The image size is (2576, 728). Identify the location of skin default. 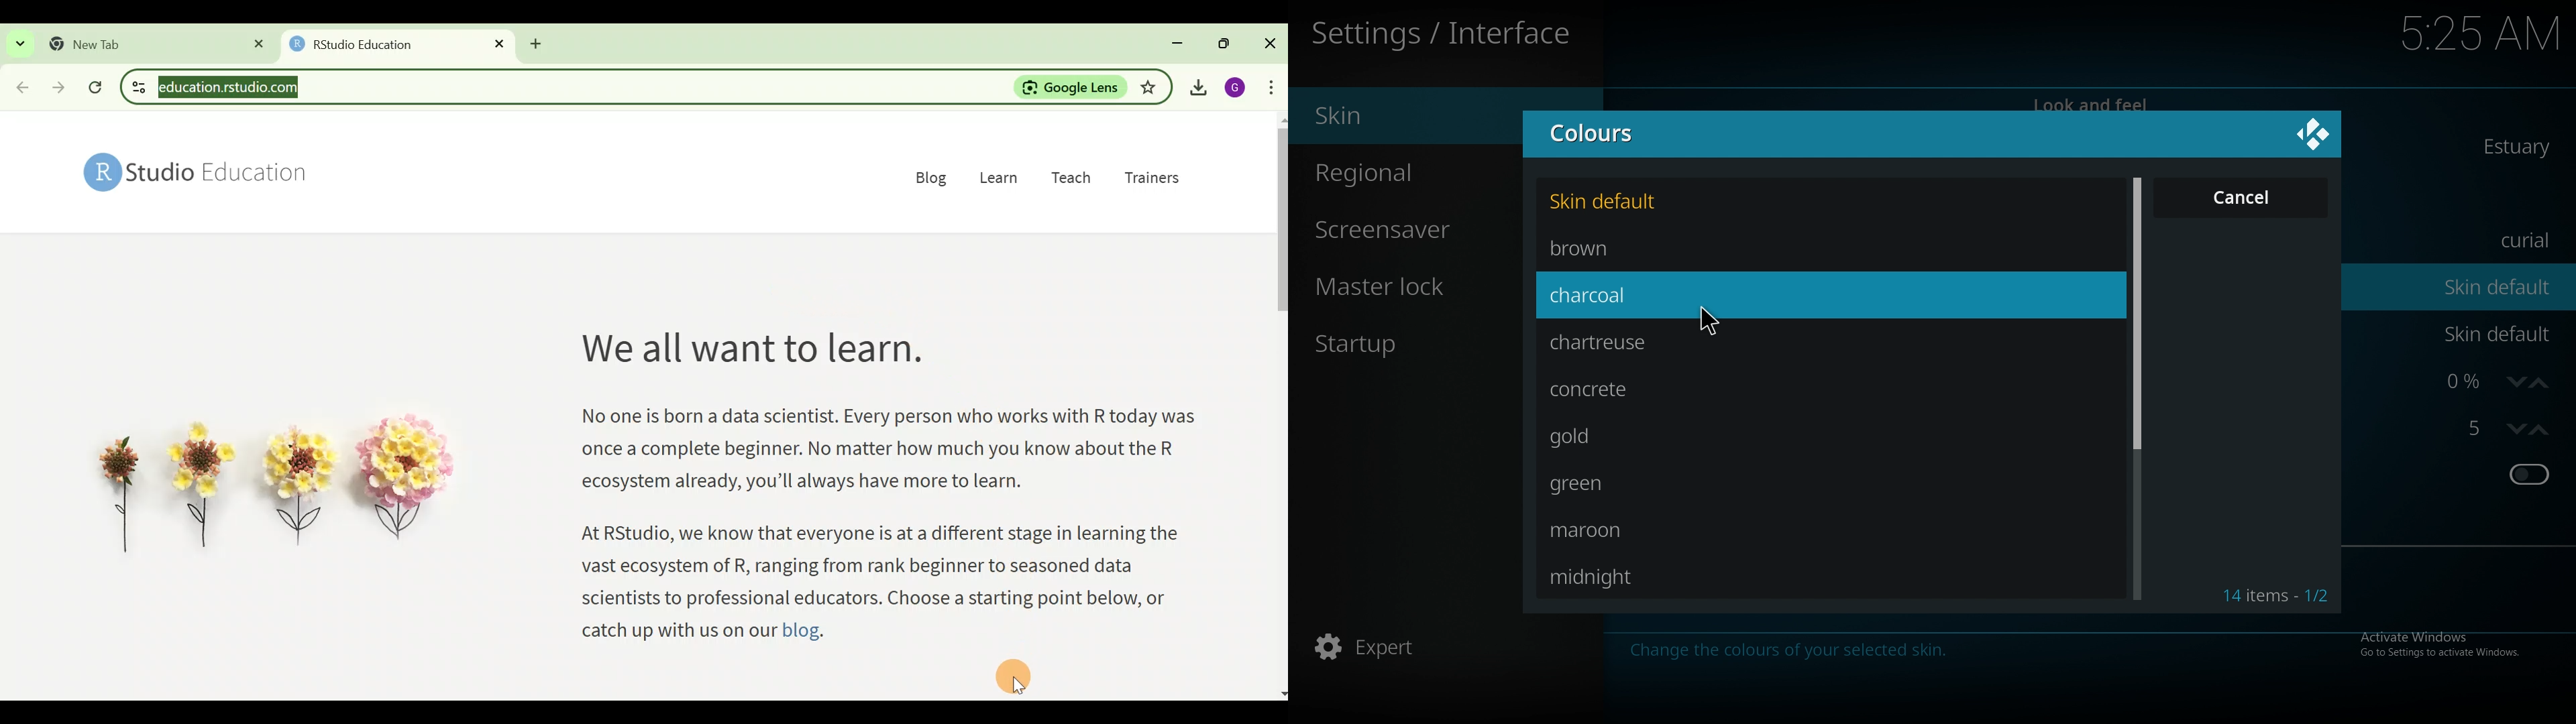
(2494, 287).